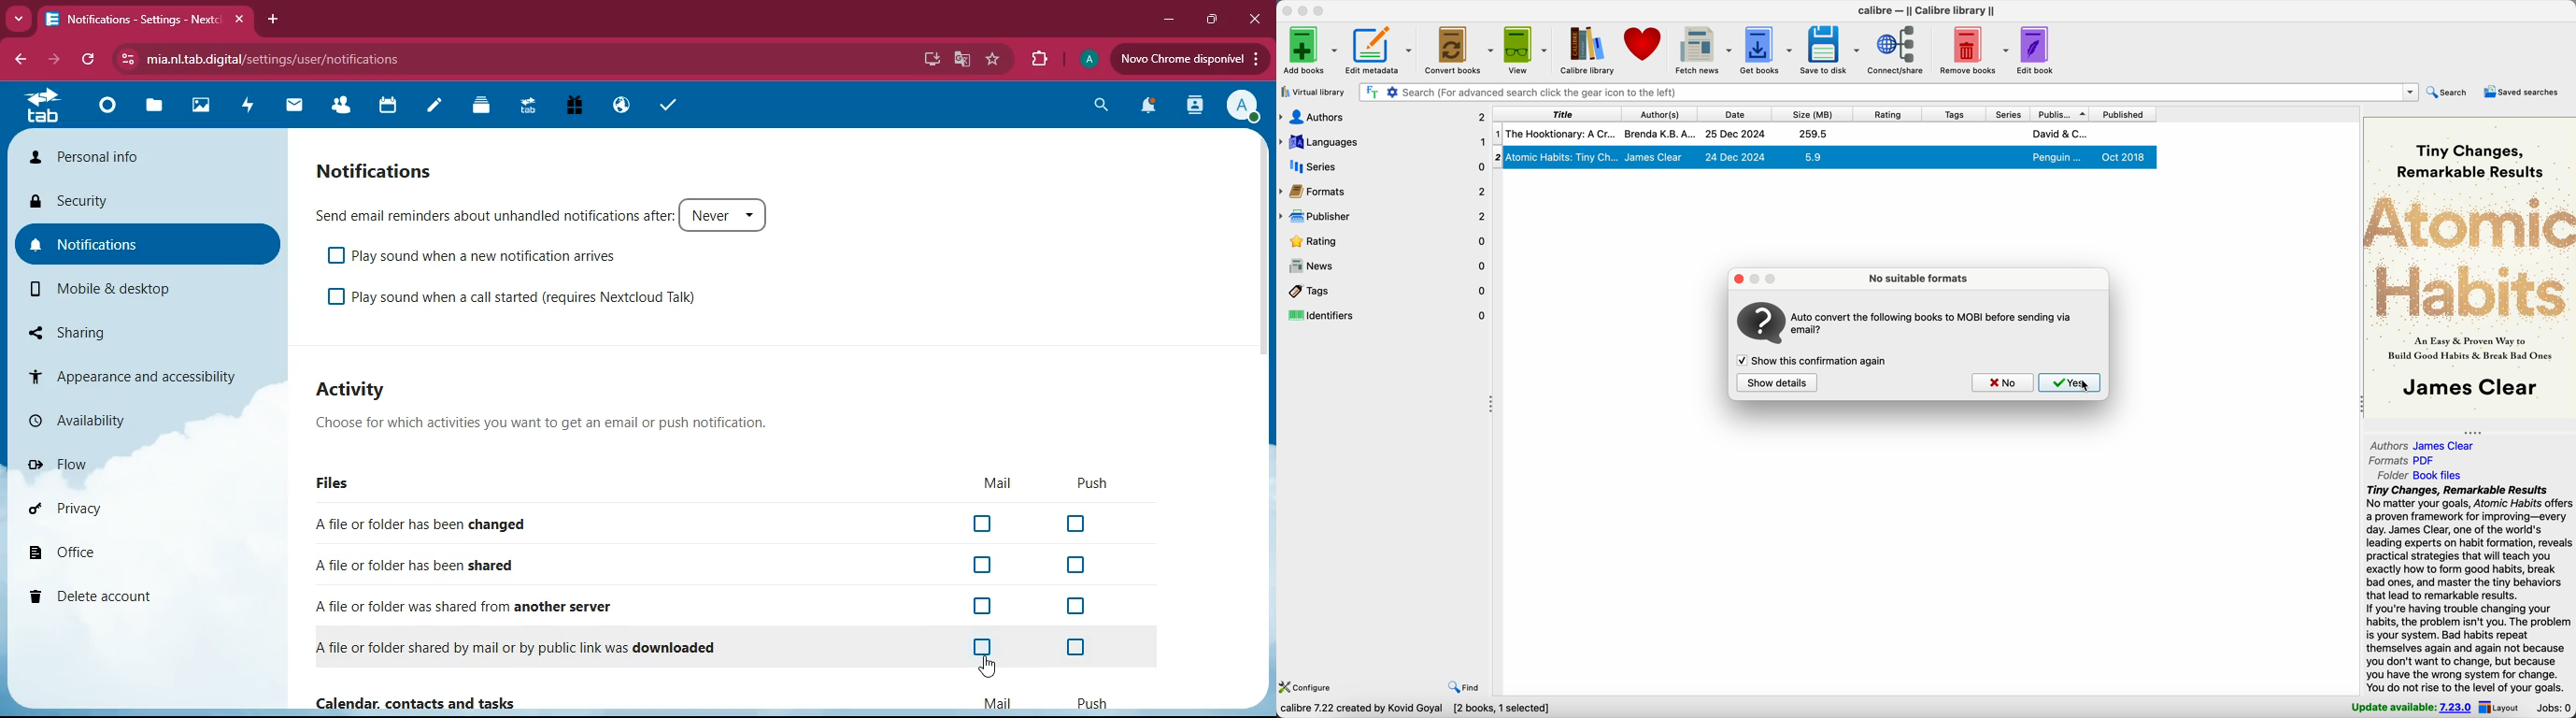 The height and width of the screenshot is (728, 2576). Describe the element at coordinates (1190, 61) in the screenshot. I see `upload` at that location.